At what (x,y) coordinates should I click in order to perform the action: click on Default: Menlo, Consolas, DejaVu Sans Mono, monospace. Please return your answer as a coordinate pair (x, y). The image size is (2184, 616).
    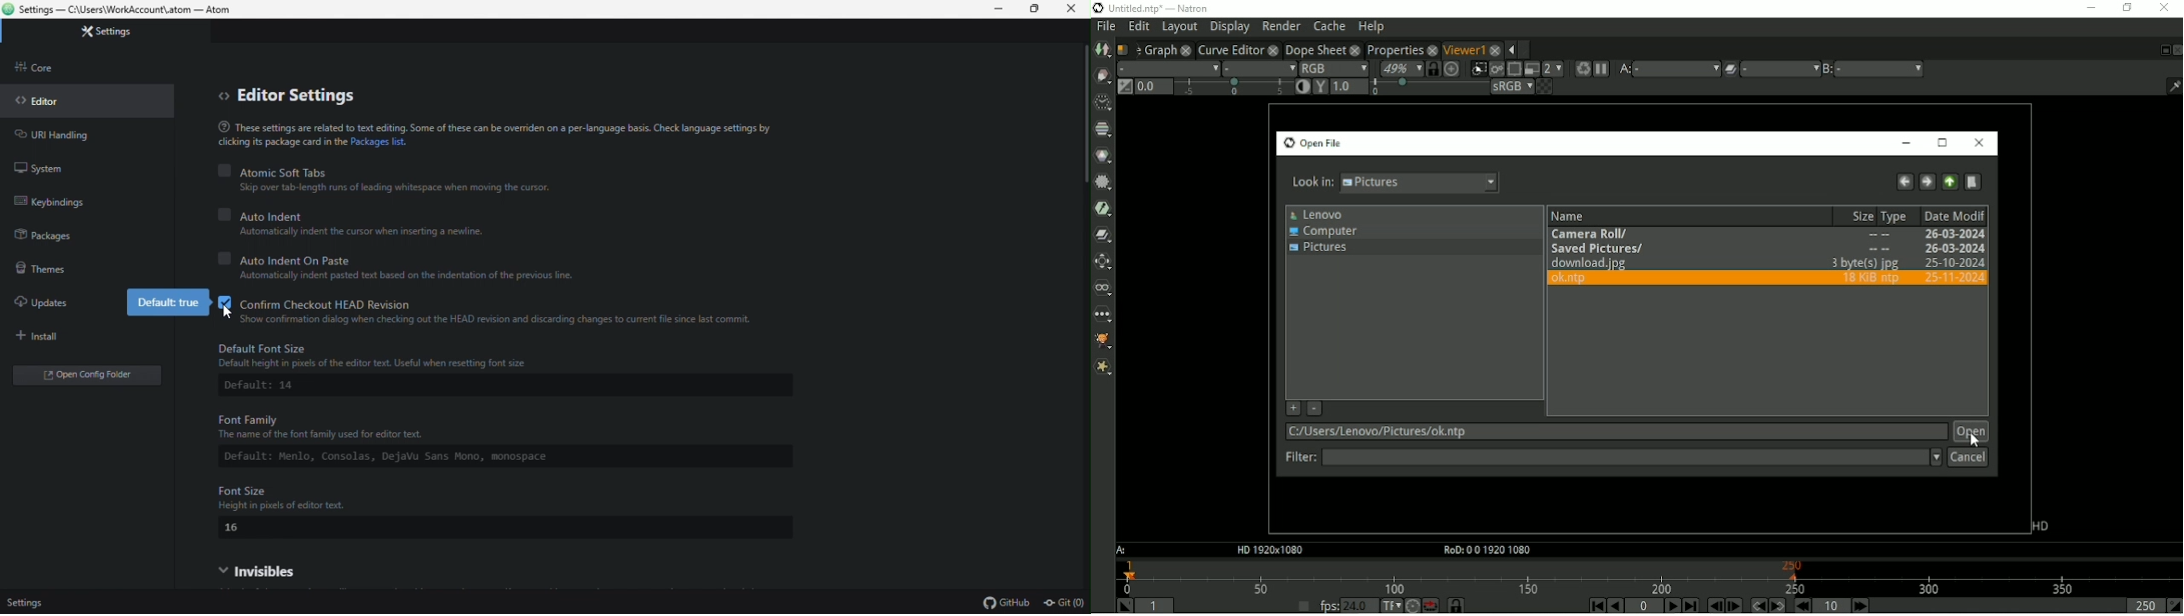
    Looking at the image, I should click on (413, 456).